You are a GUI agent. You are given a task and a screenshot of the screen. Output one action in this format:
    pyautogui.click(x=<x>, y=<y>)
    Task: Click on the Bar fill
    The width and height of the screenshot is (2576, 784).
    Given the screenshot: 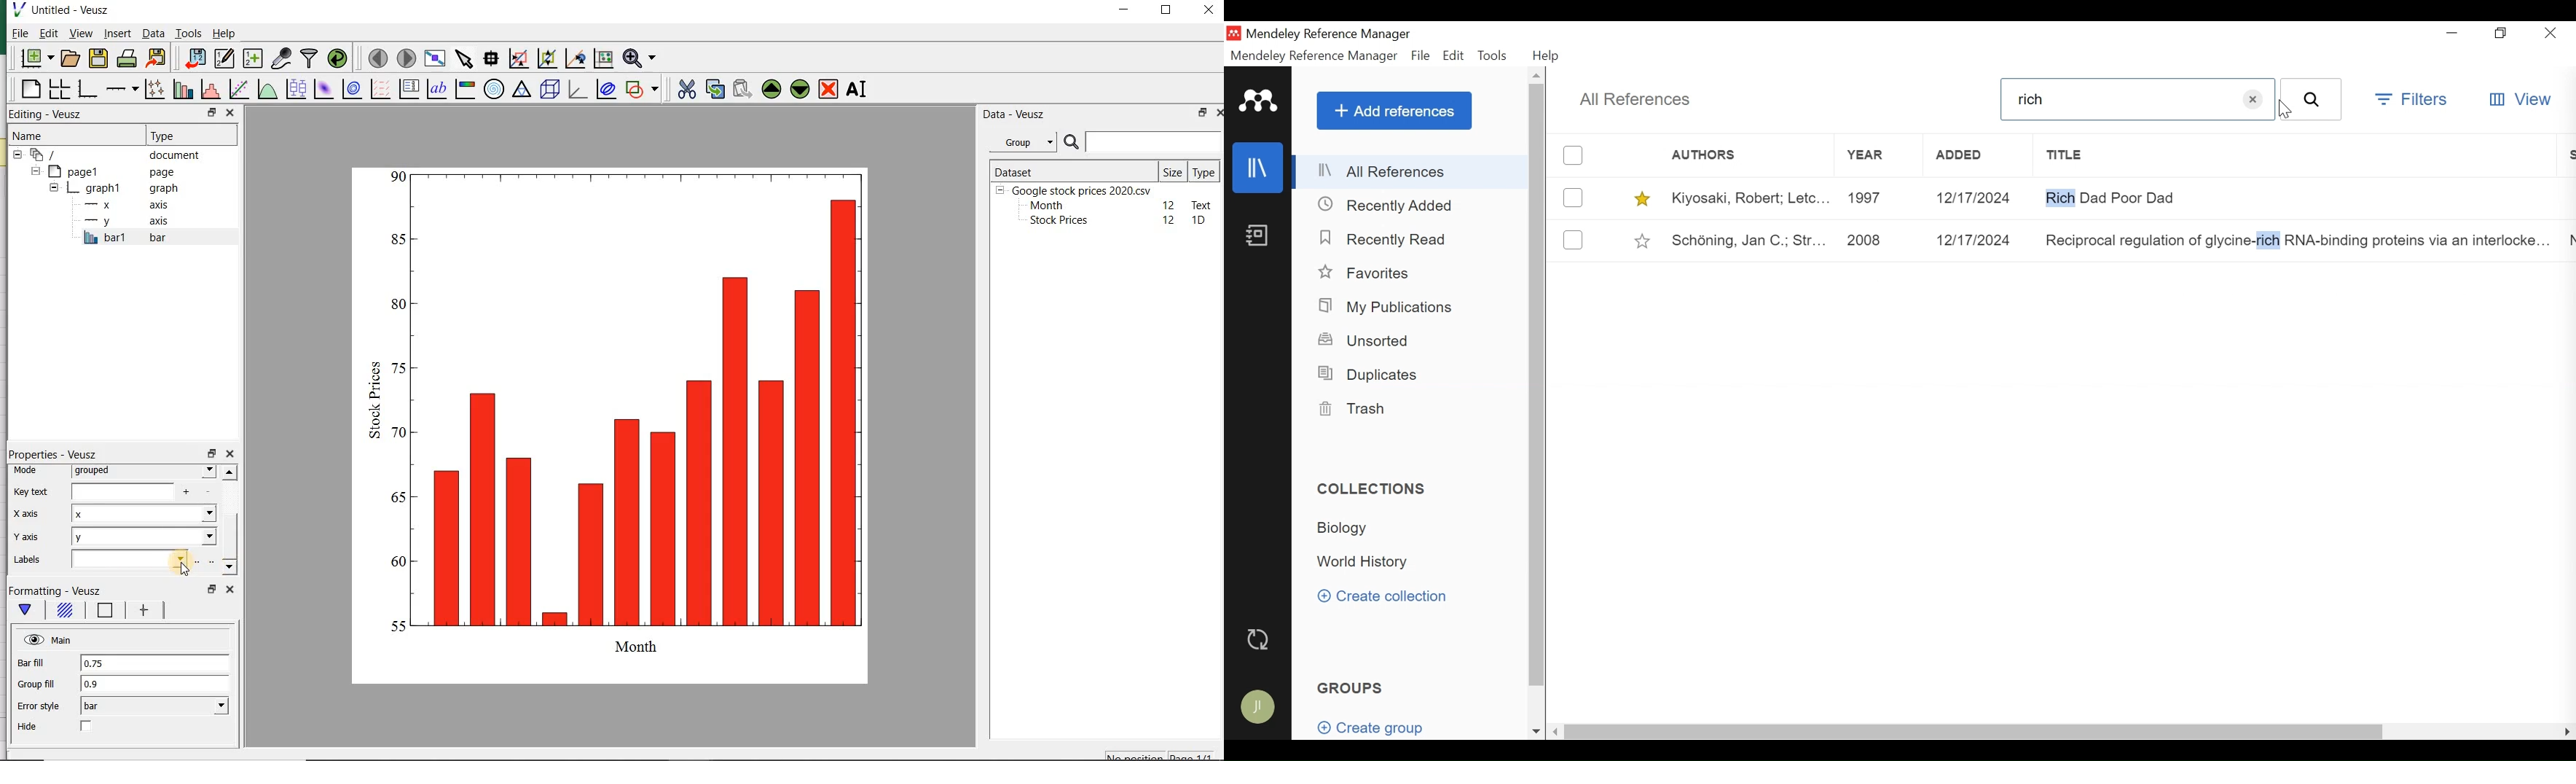 What is the action you would take?
    pyautogui.click(x=31, y=664)
    